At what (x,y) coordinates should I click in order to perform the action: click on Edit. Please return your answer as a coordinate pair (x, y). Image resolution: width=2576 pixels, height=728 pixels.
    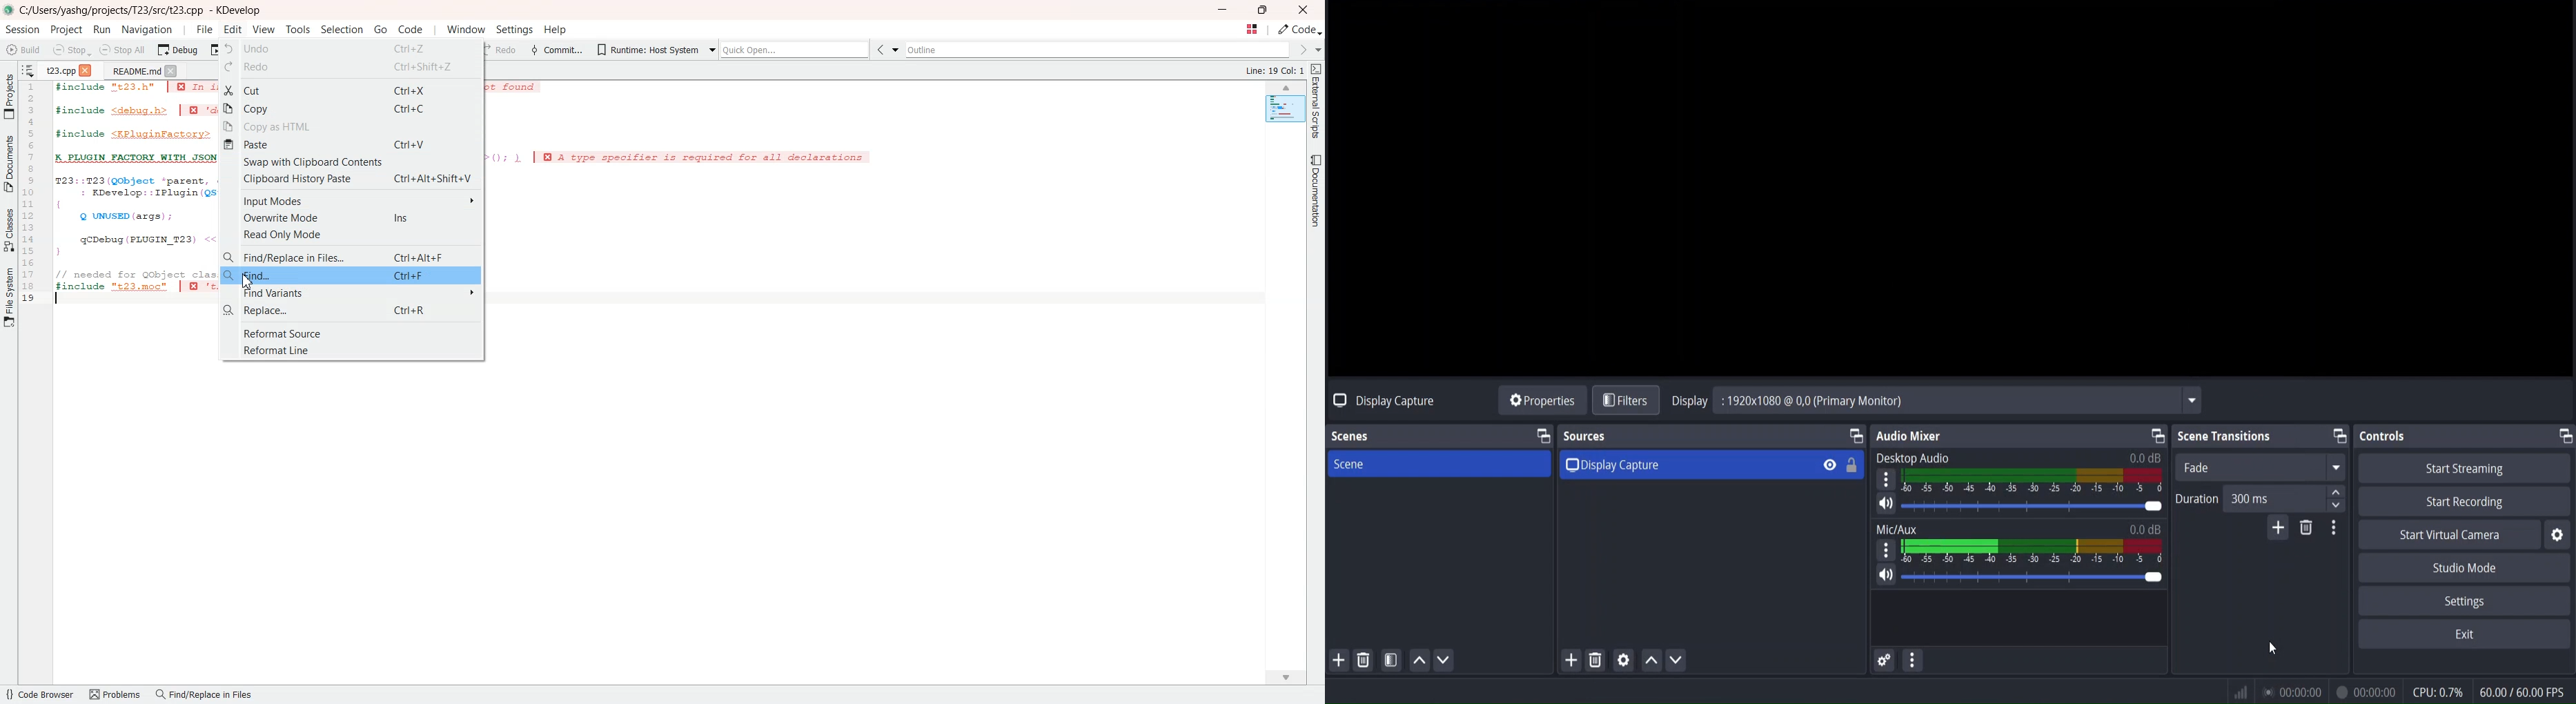
    Looking at the image, I should click on (234, 29).